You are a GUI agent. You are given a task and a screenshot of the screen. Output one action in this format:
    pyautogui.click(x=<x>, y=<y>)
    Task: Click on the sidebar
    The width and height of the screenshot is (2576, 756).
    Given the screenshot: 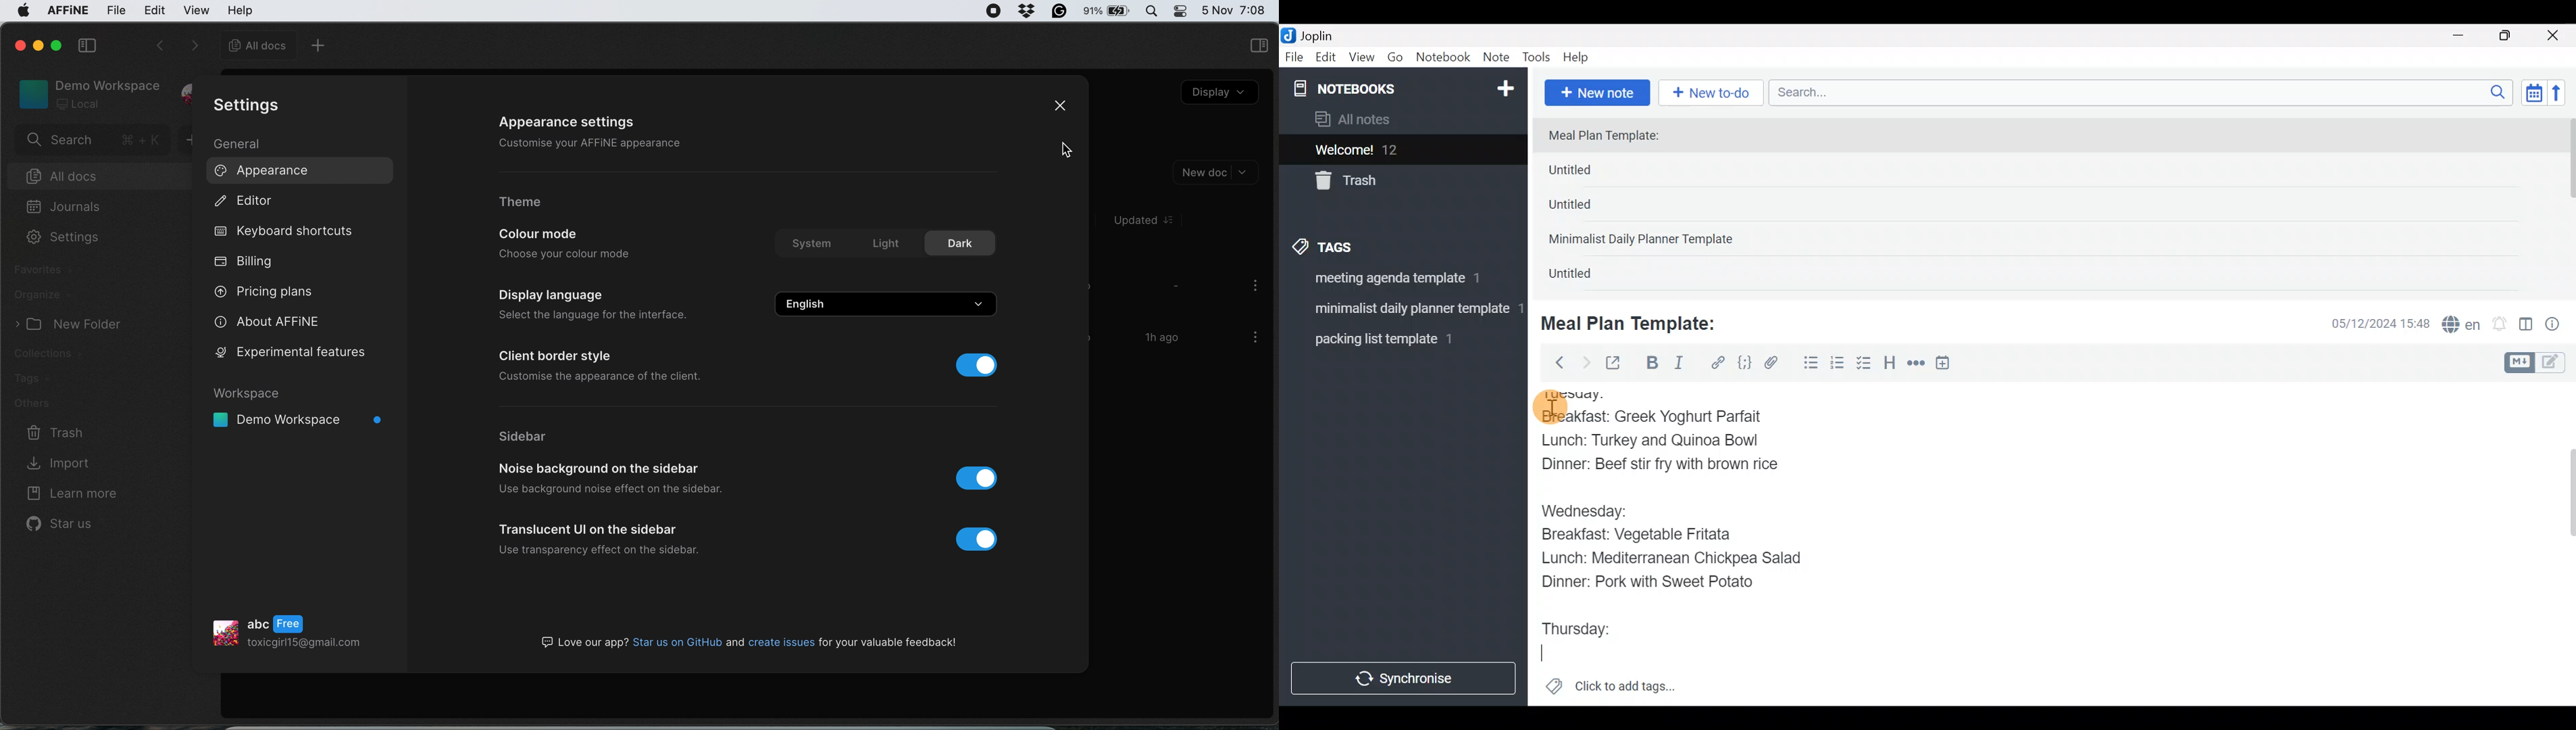 What is the action you would take?
    pyautogui.click(x=525, y=436)
    